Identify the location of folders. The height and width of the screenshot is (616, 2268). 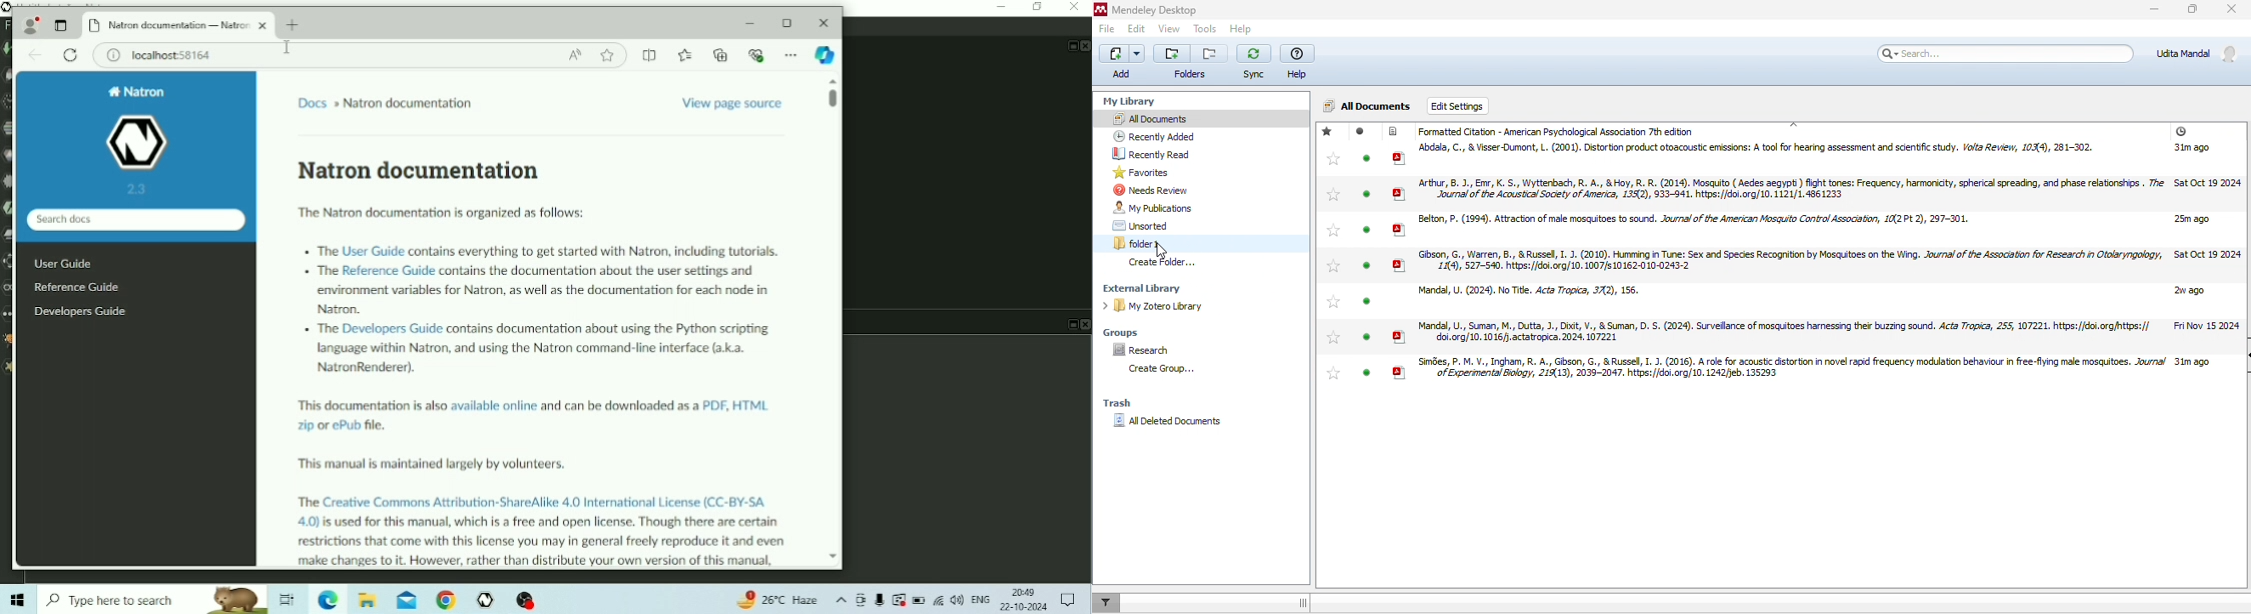
(1188, 61).